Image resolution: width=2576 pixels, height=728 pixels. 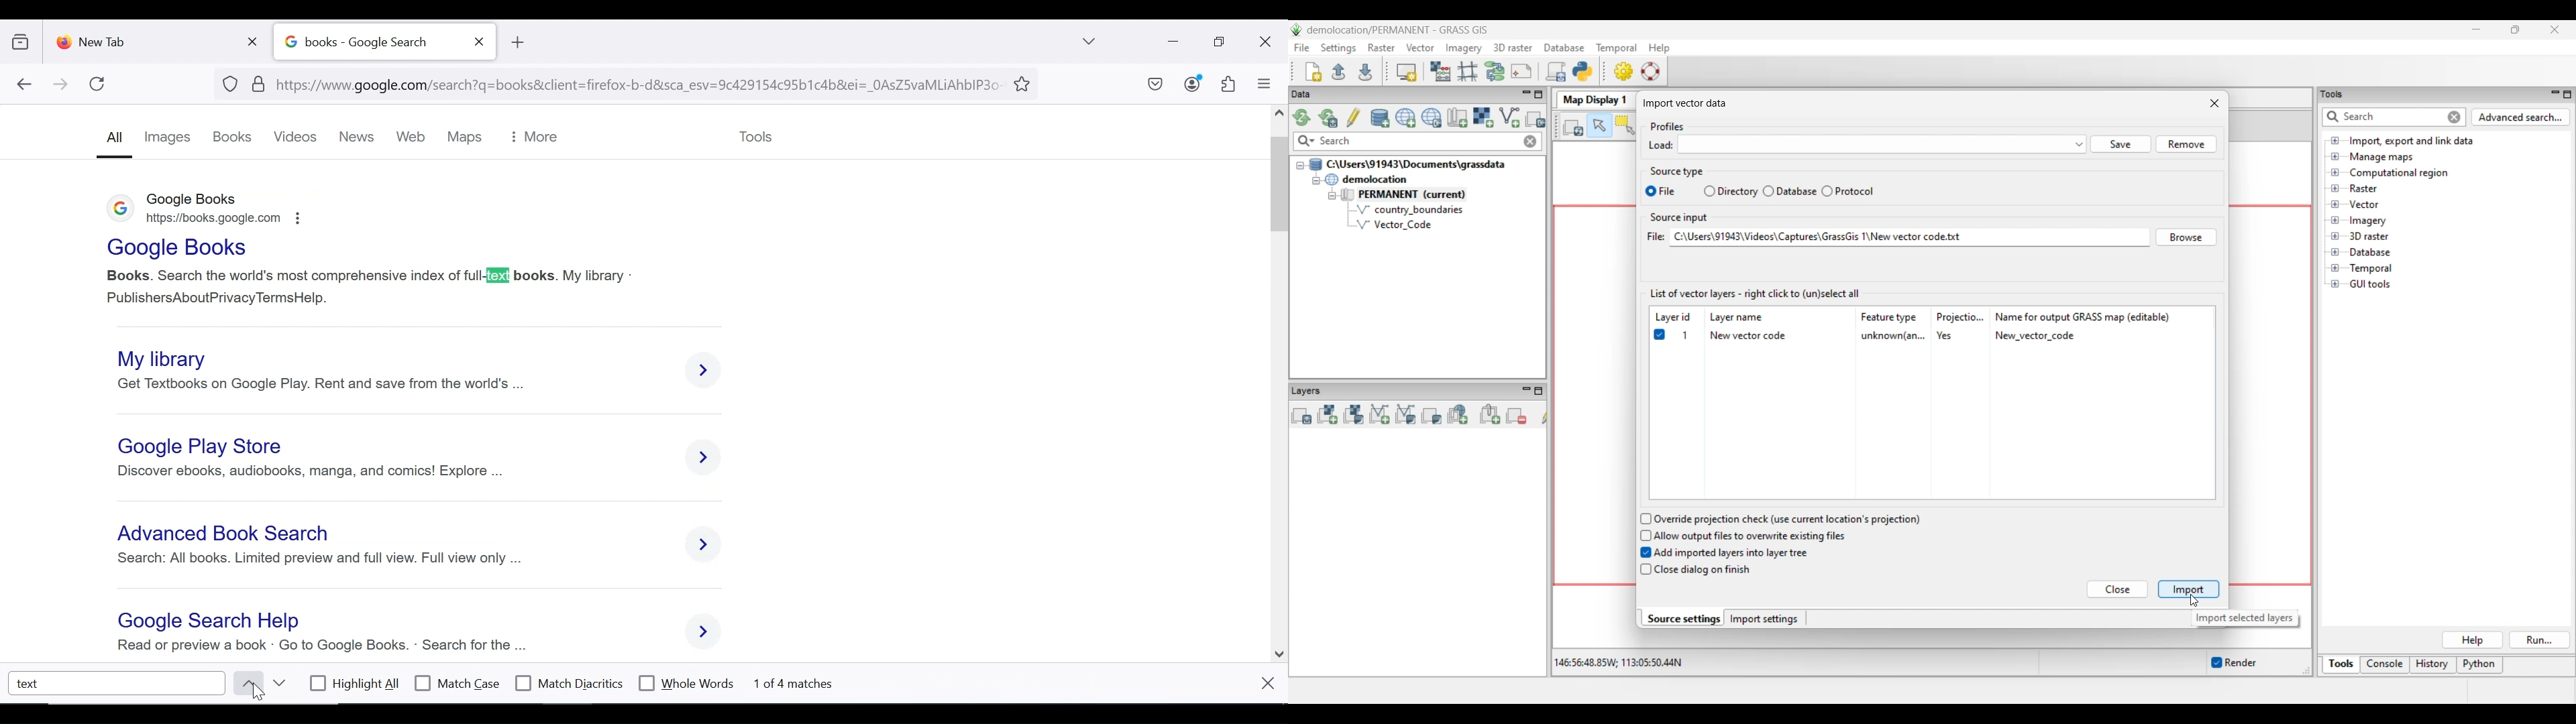 What do you see at coordinates (220, 221) in the screenshot?
I see `https://books.google.com` at bounding box center [220, 221].